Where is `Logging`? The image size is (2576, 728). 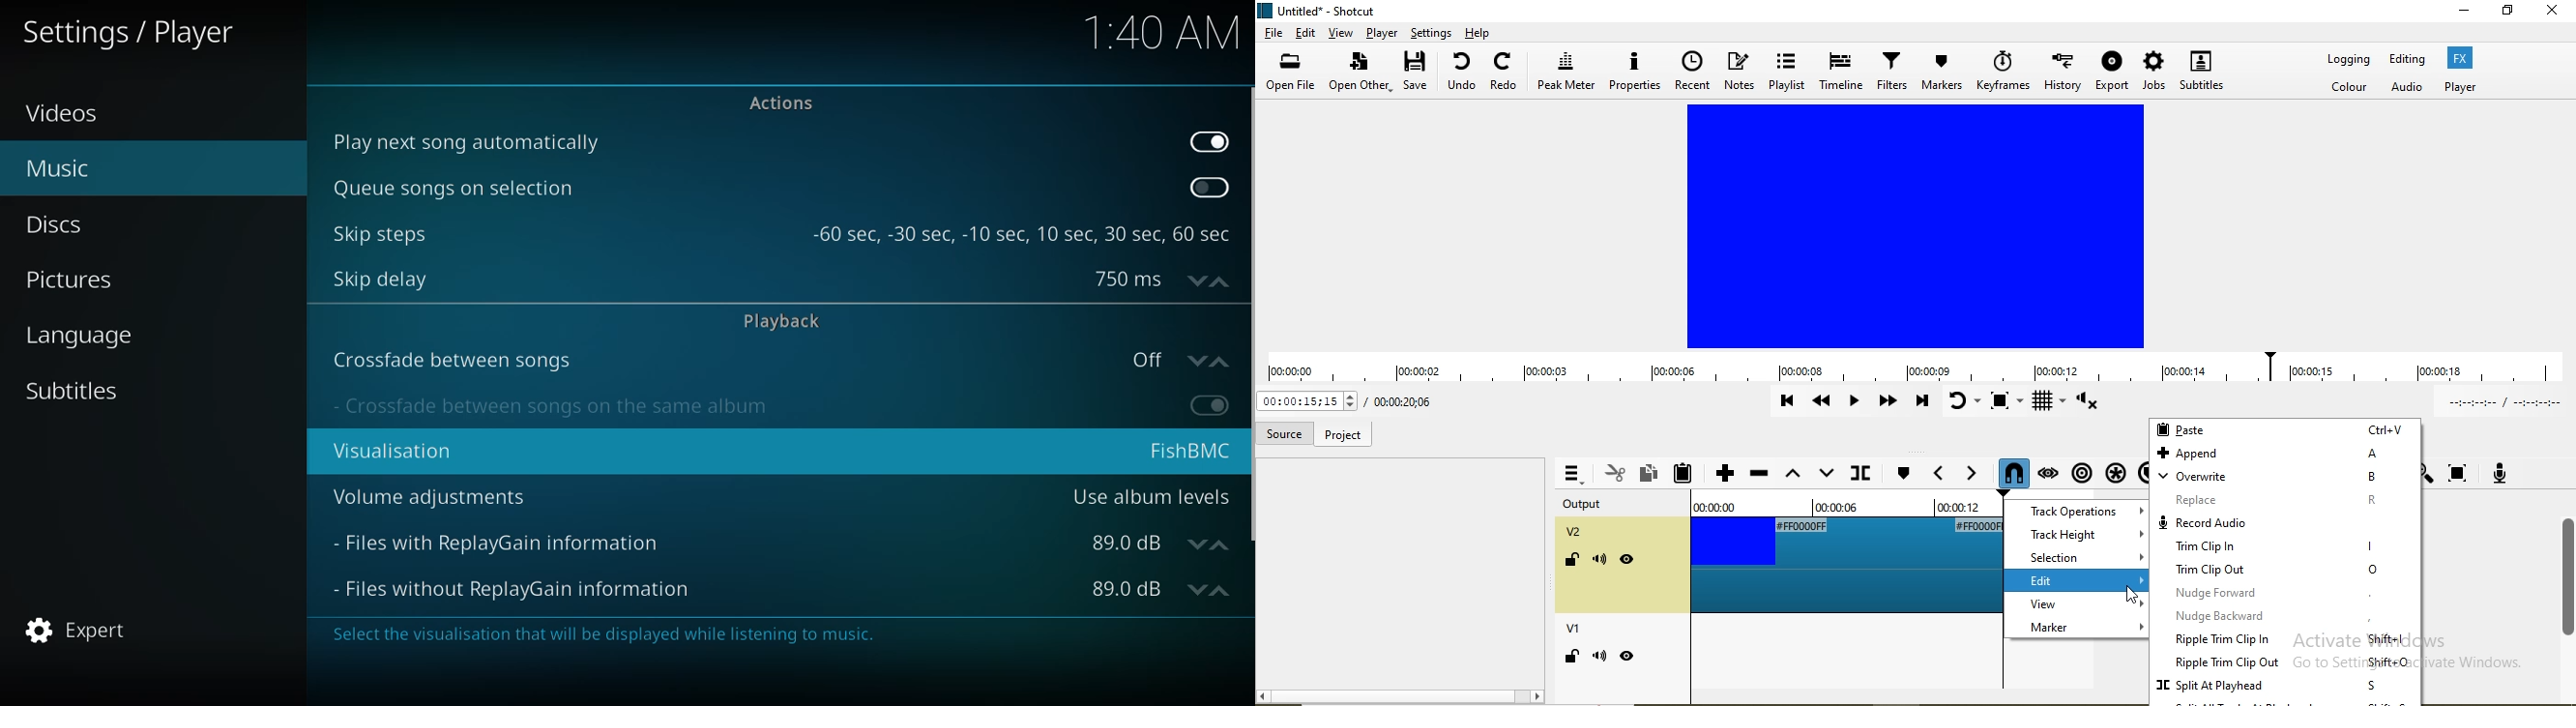
Logging is located at coordinates (2349, 62).